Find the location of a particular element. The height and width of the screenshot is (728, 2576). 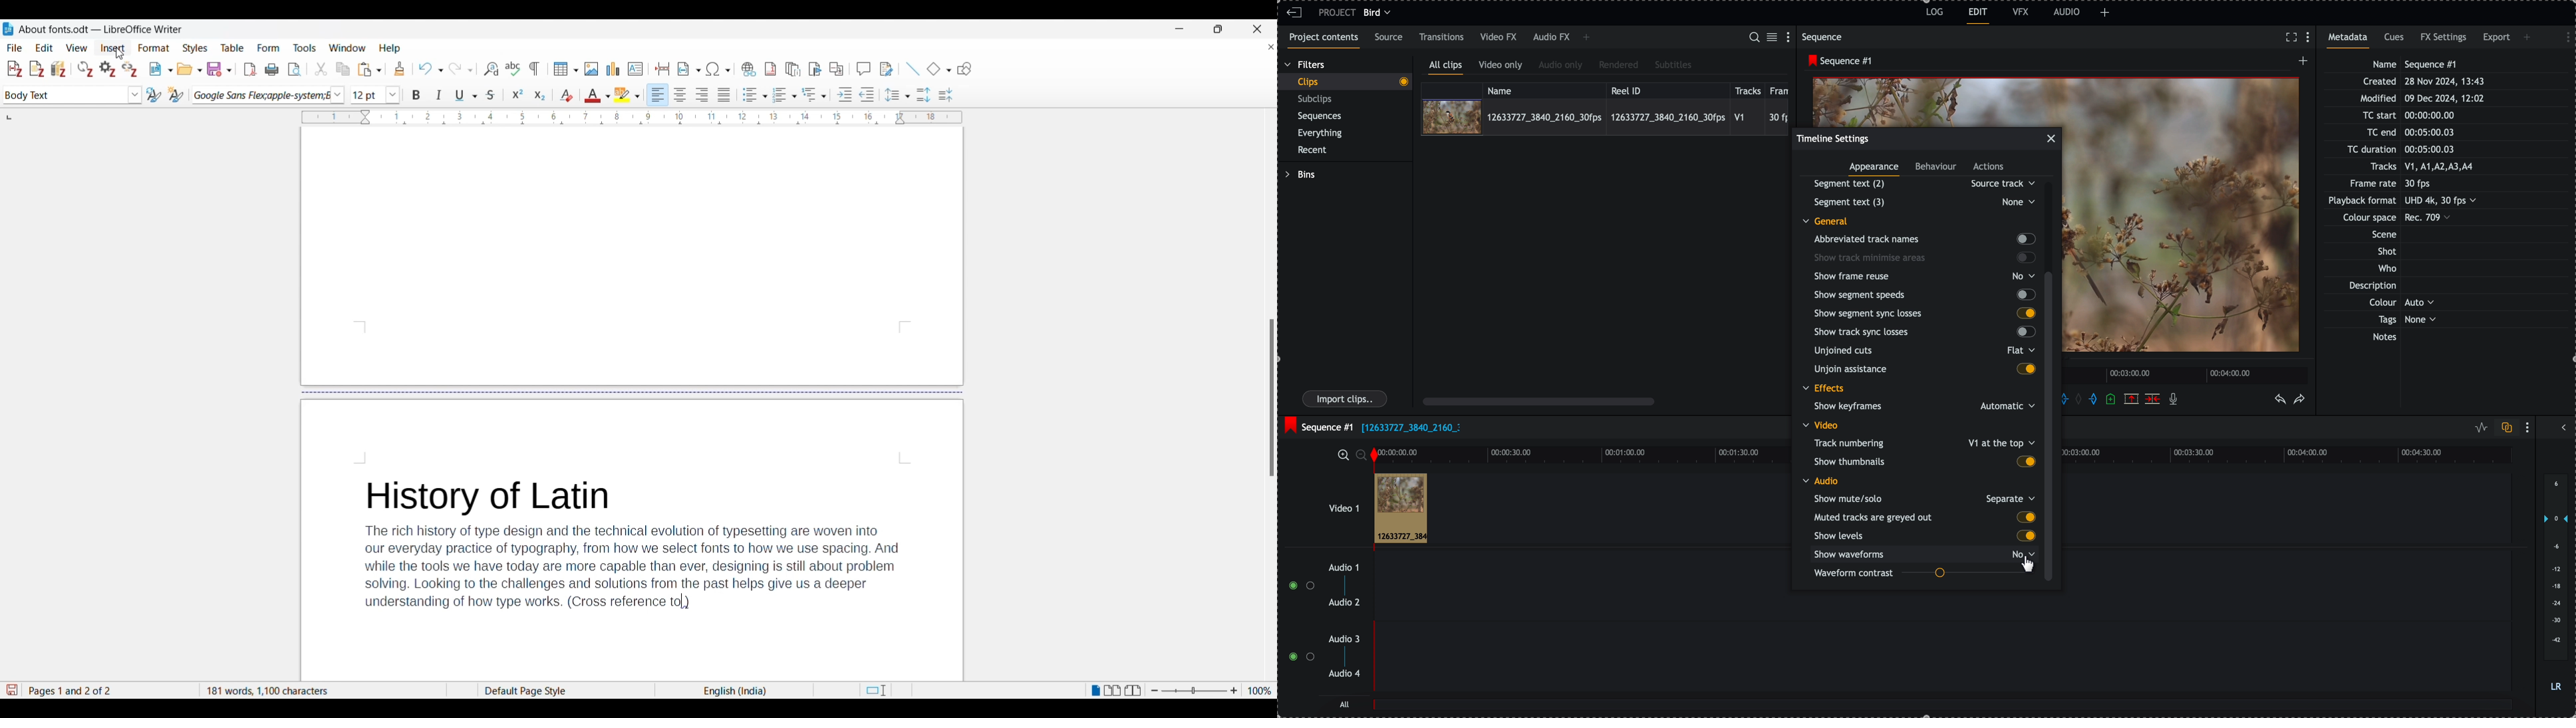

Insert table is located at coordinates (566, 69).